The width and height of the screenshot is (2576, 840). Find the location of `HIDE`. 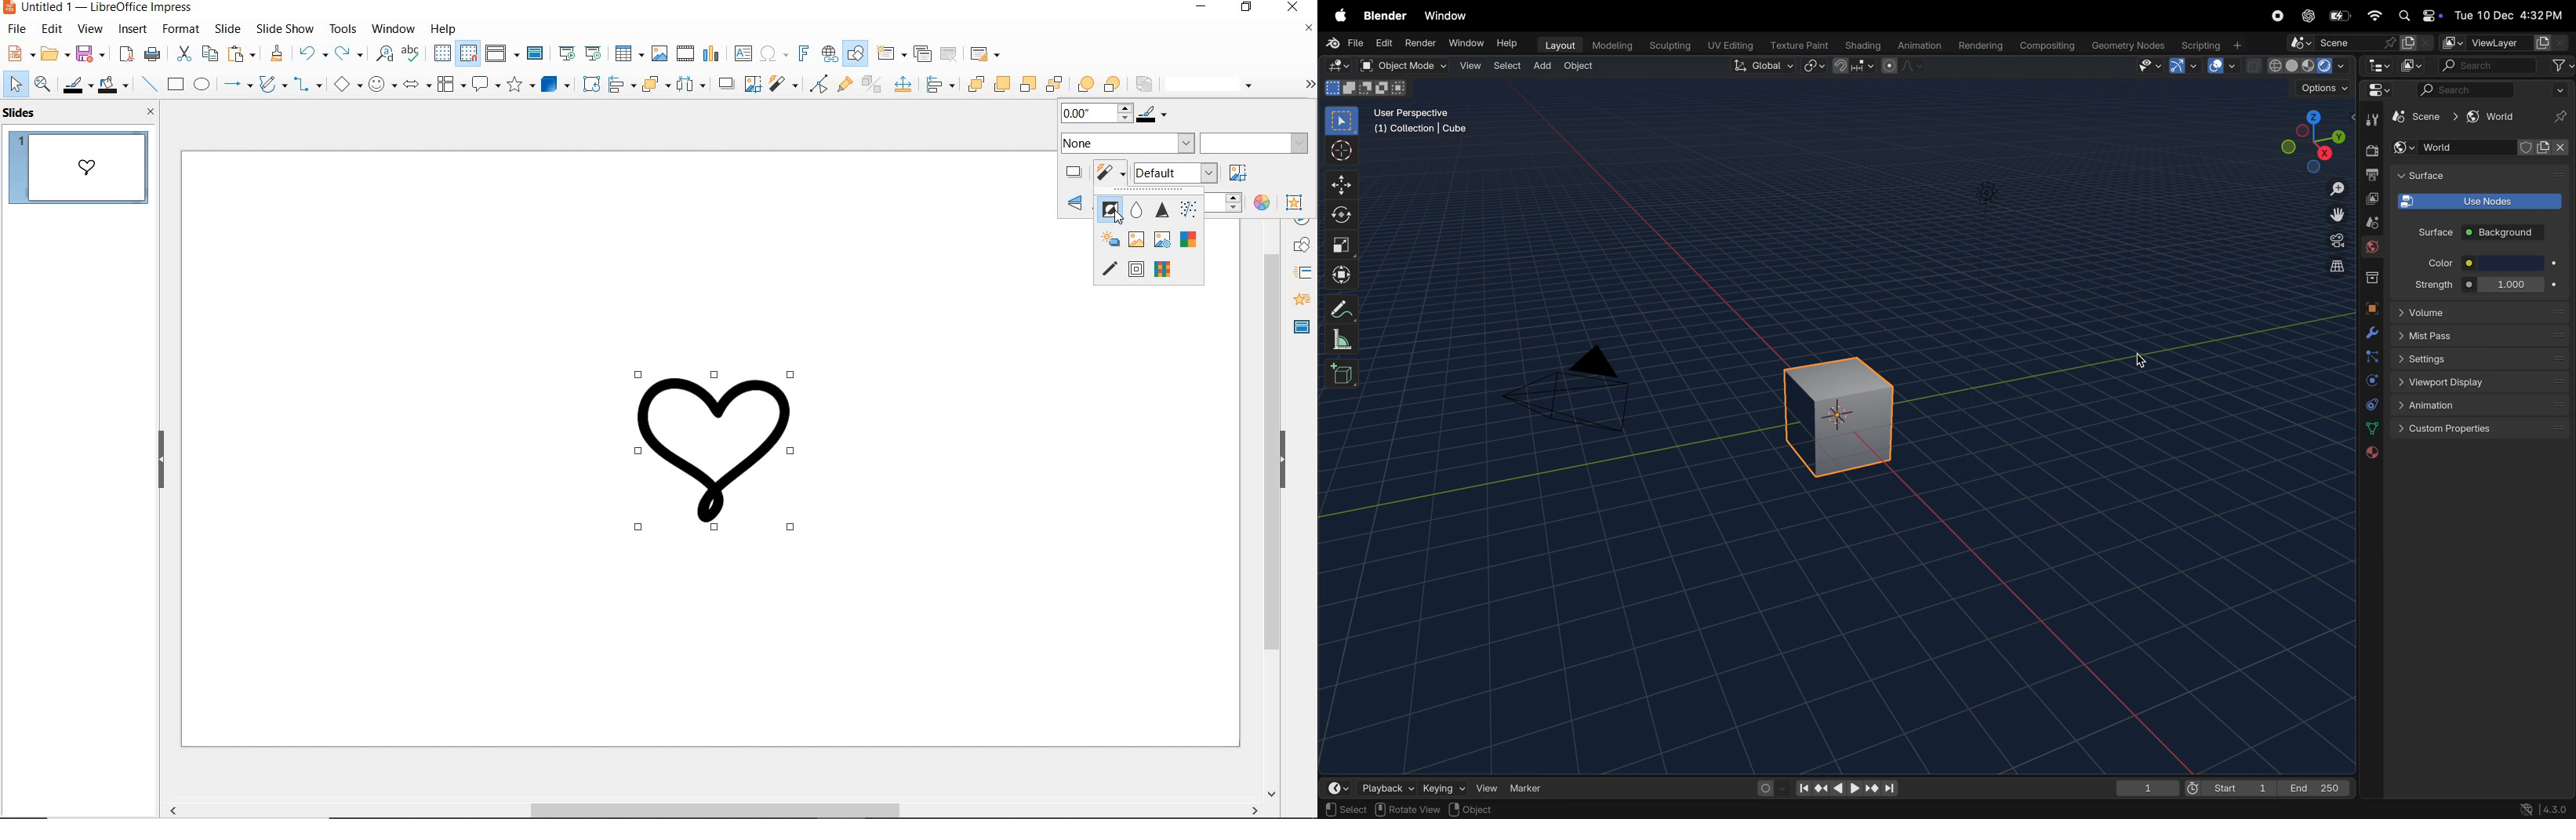

HIDE is located at coordinates (162, 461).